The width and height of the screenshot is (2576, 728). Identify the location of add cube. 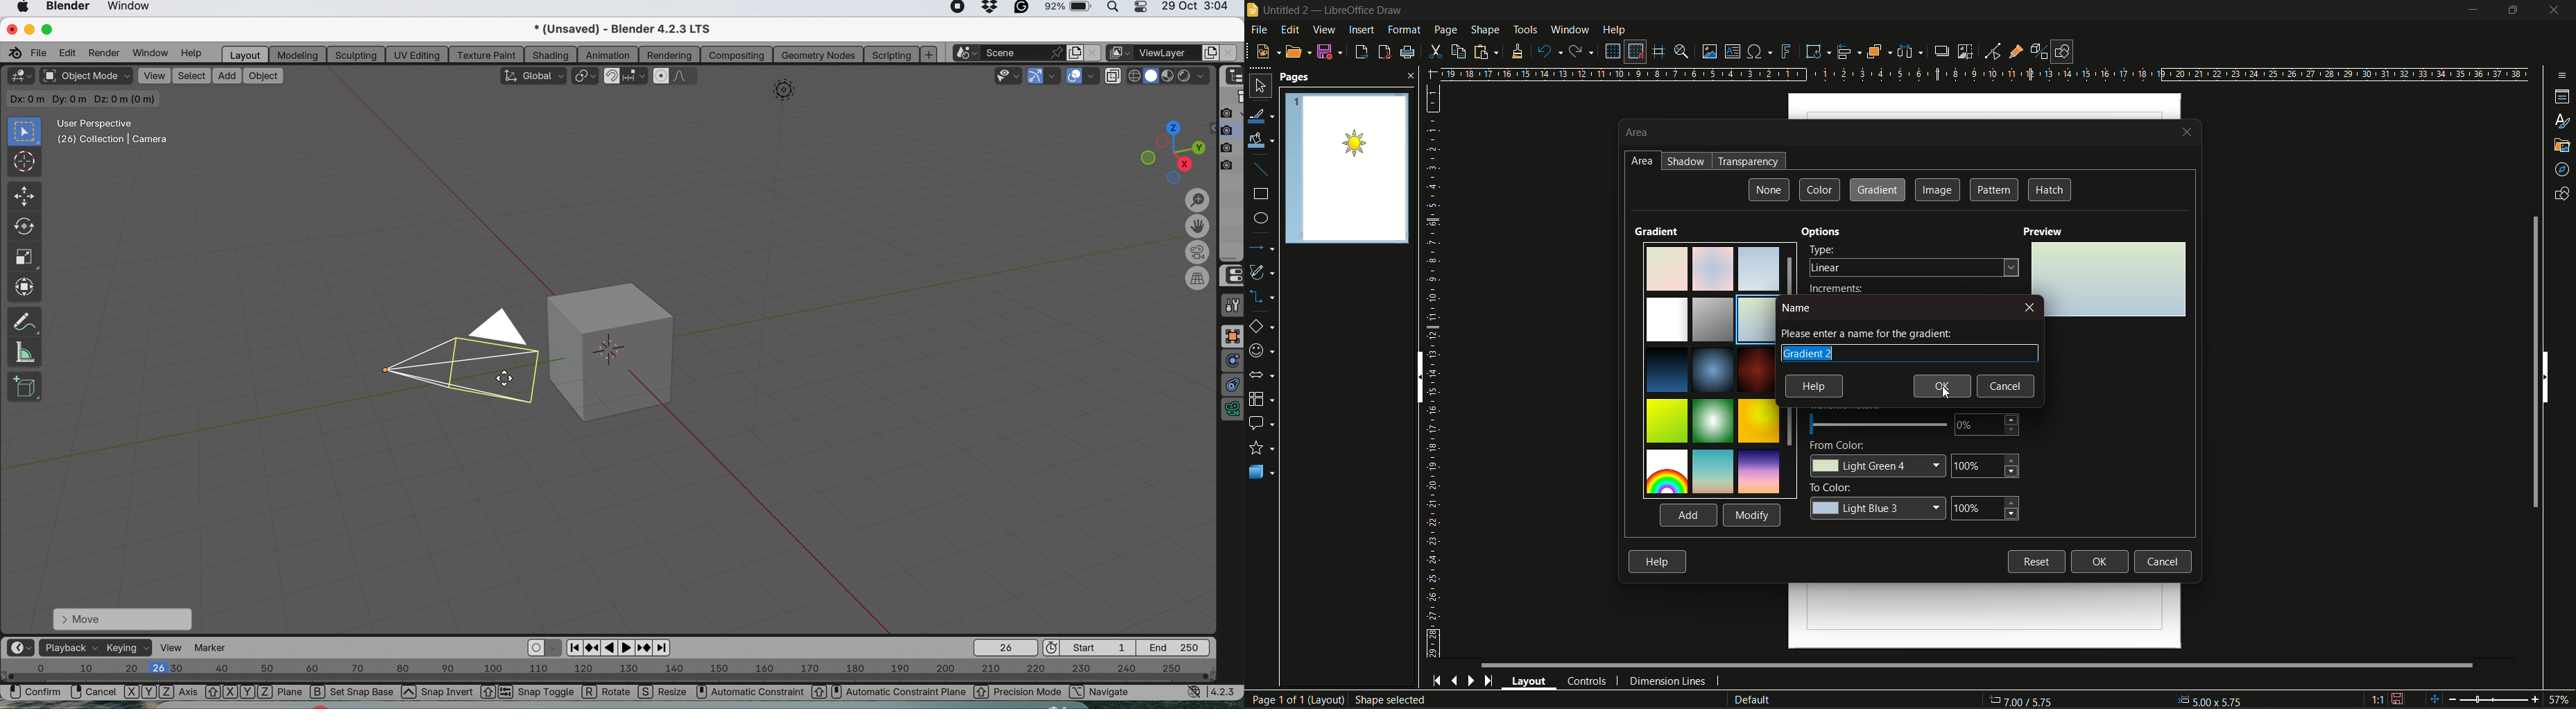
(25, 386).